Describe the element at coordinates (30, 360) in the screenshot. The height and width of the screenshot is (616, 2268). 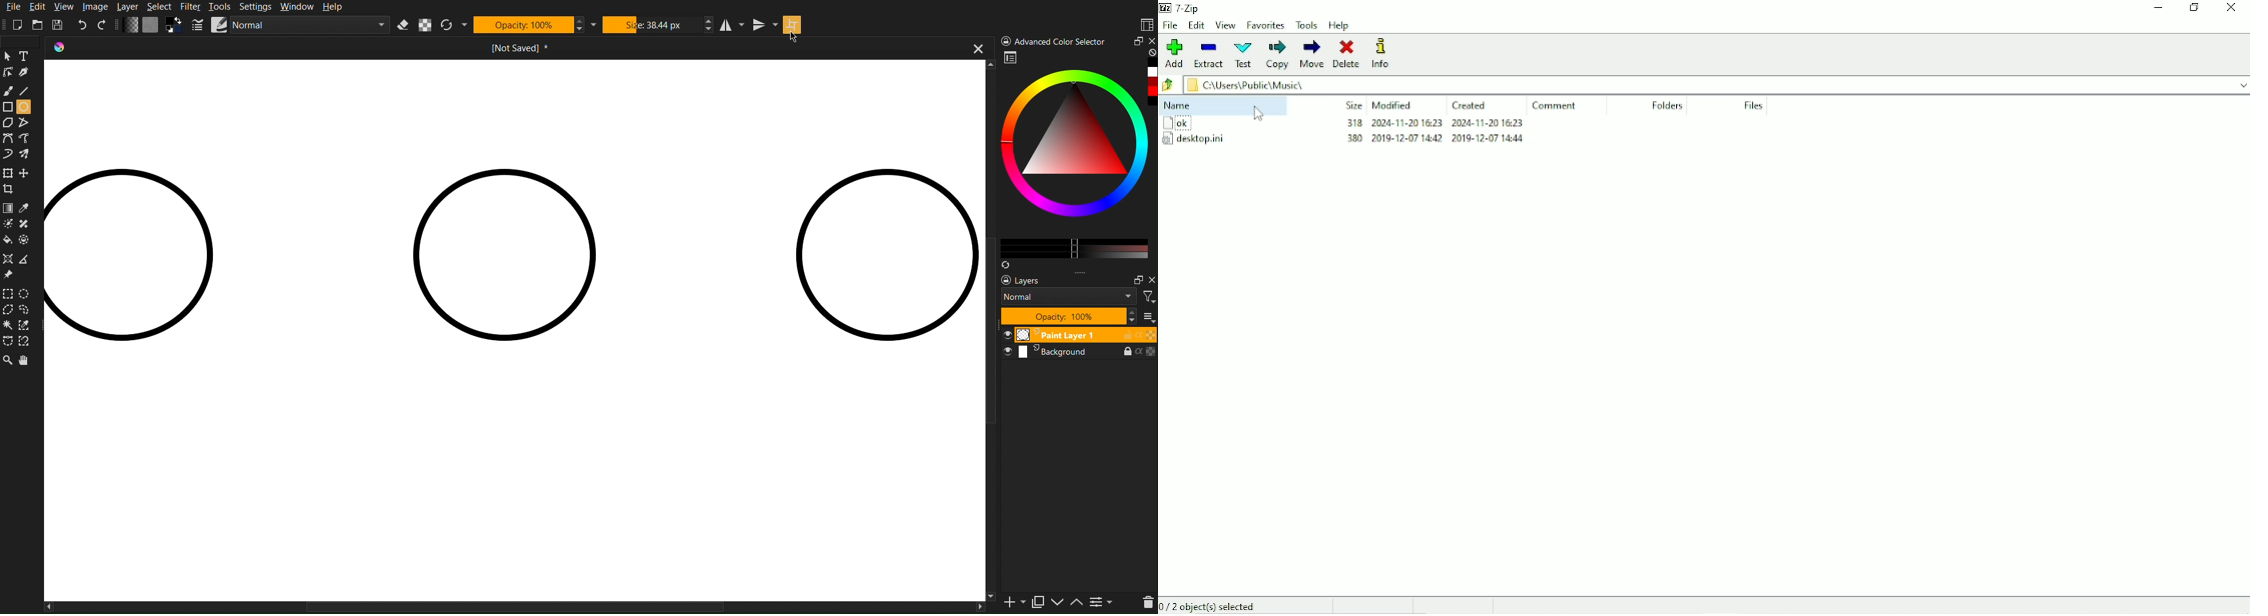
I see `Pan` at that location.